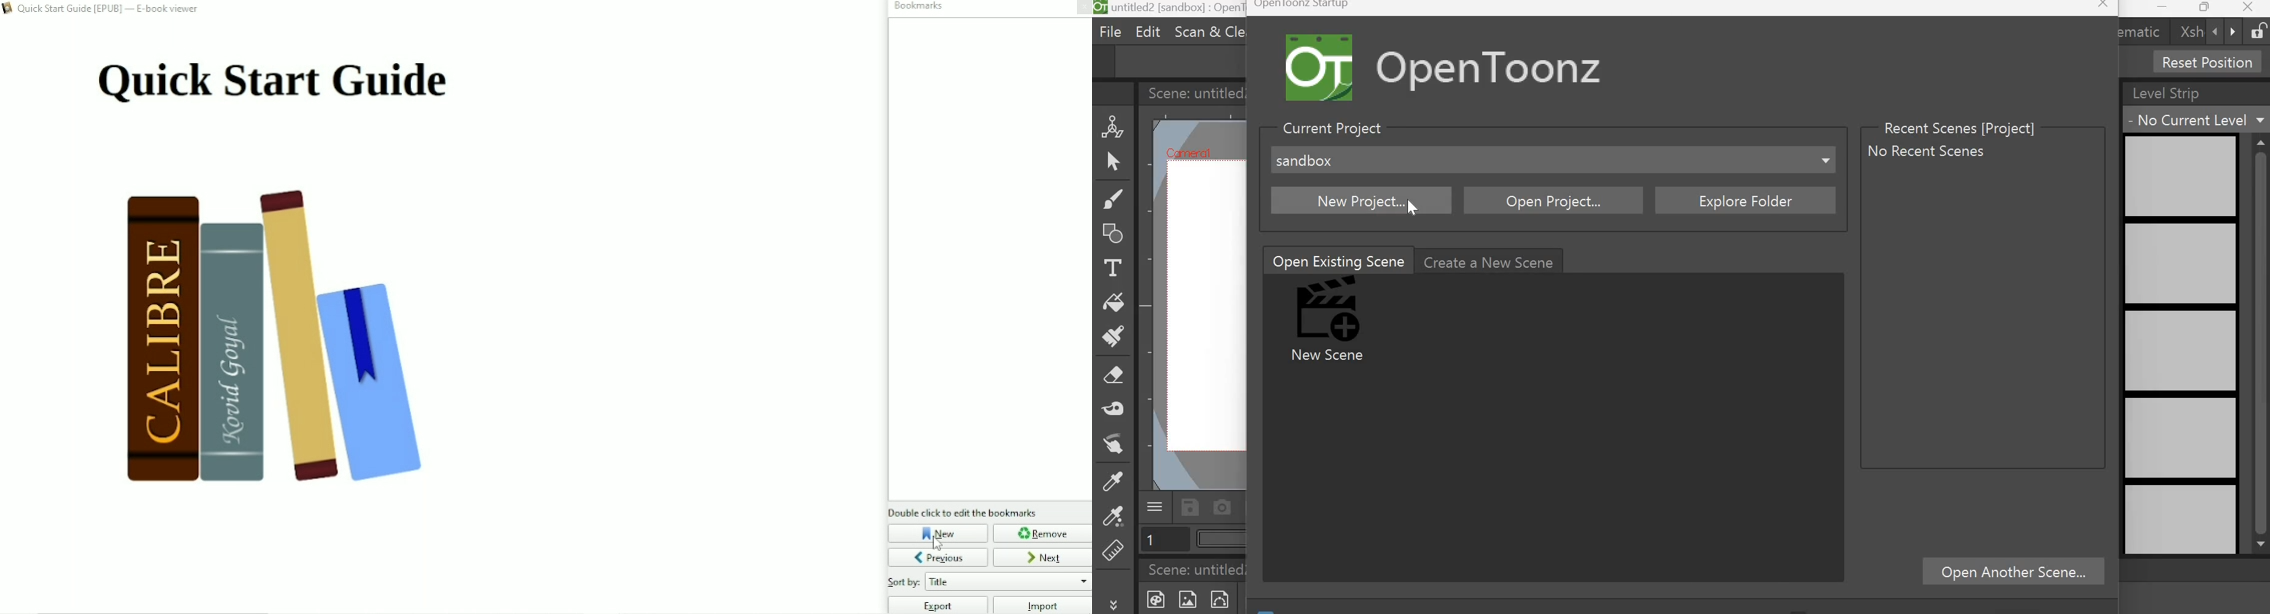 The height and width of the screenshot is (616, 2296). I want to click on Book, so click(291, 343).